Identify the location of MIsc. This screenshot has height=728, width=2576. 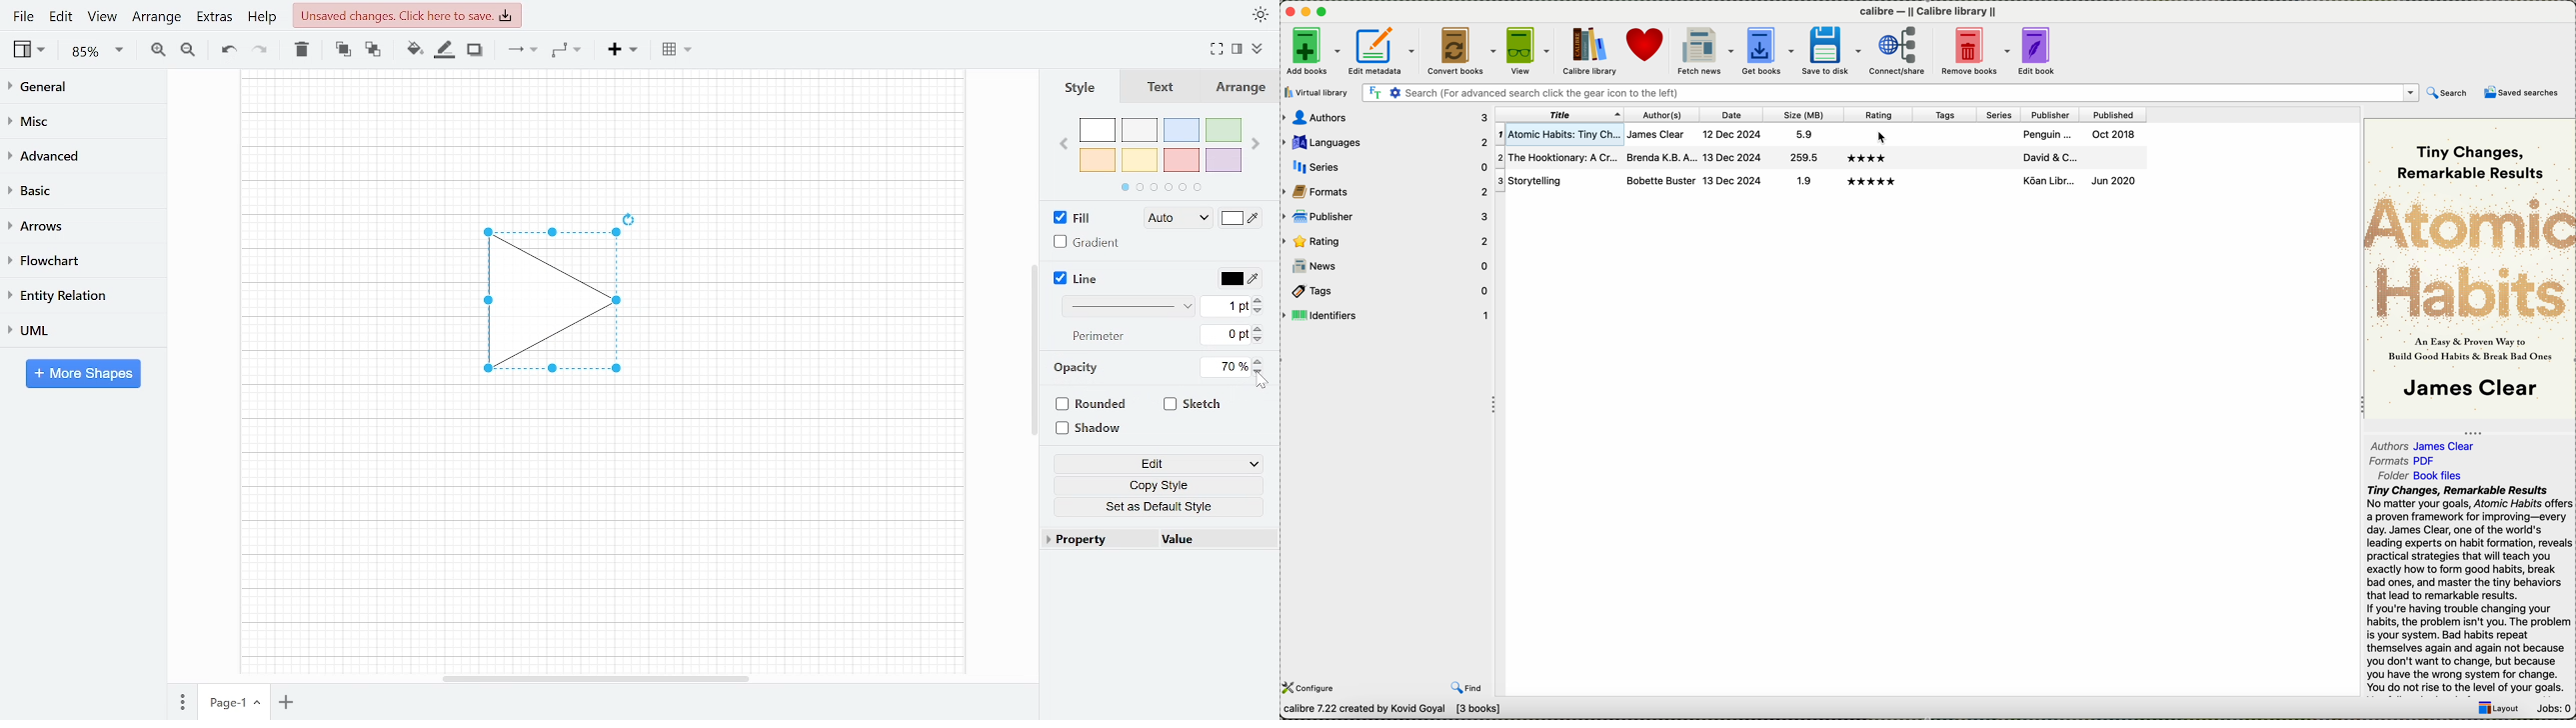
(75, 120).